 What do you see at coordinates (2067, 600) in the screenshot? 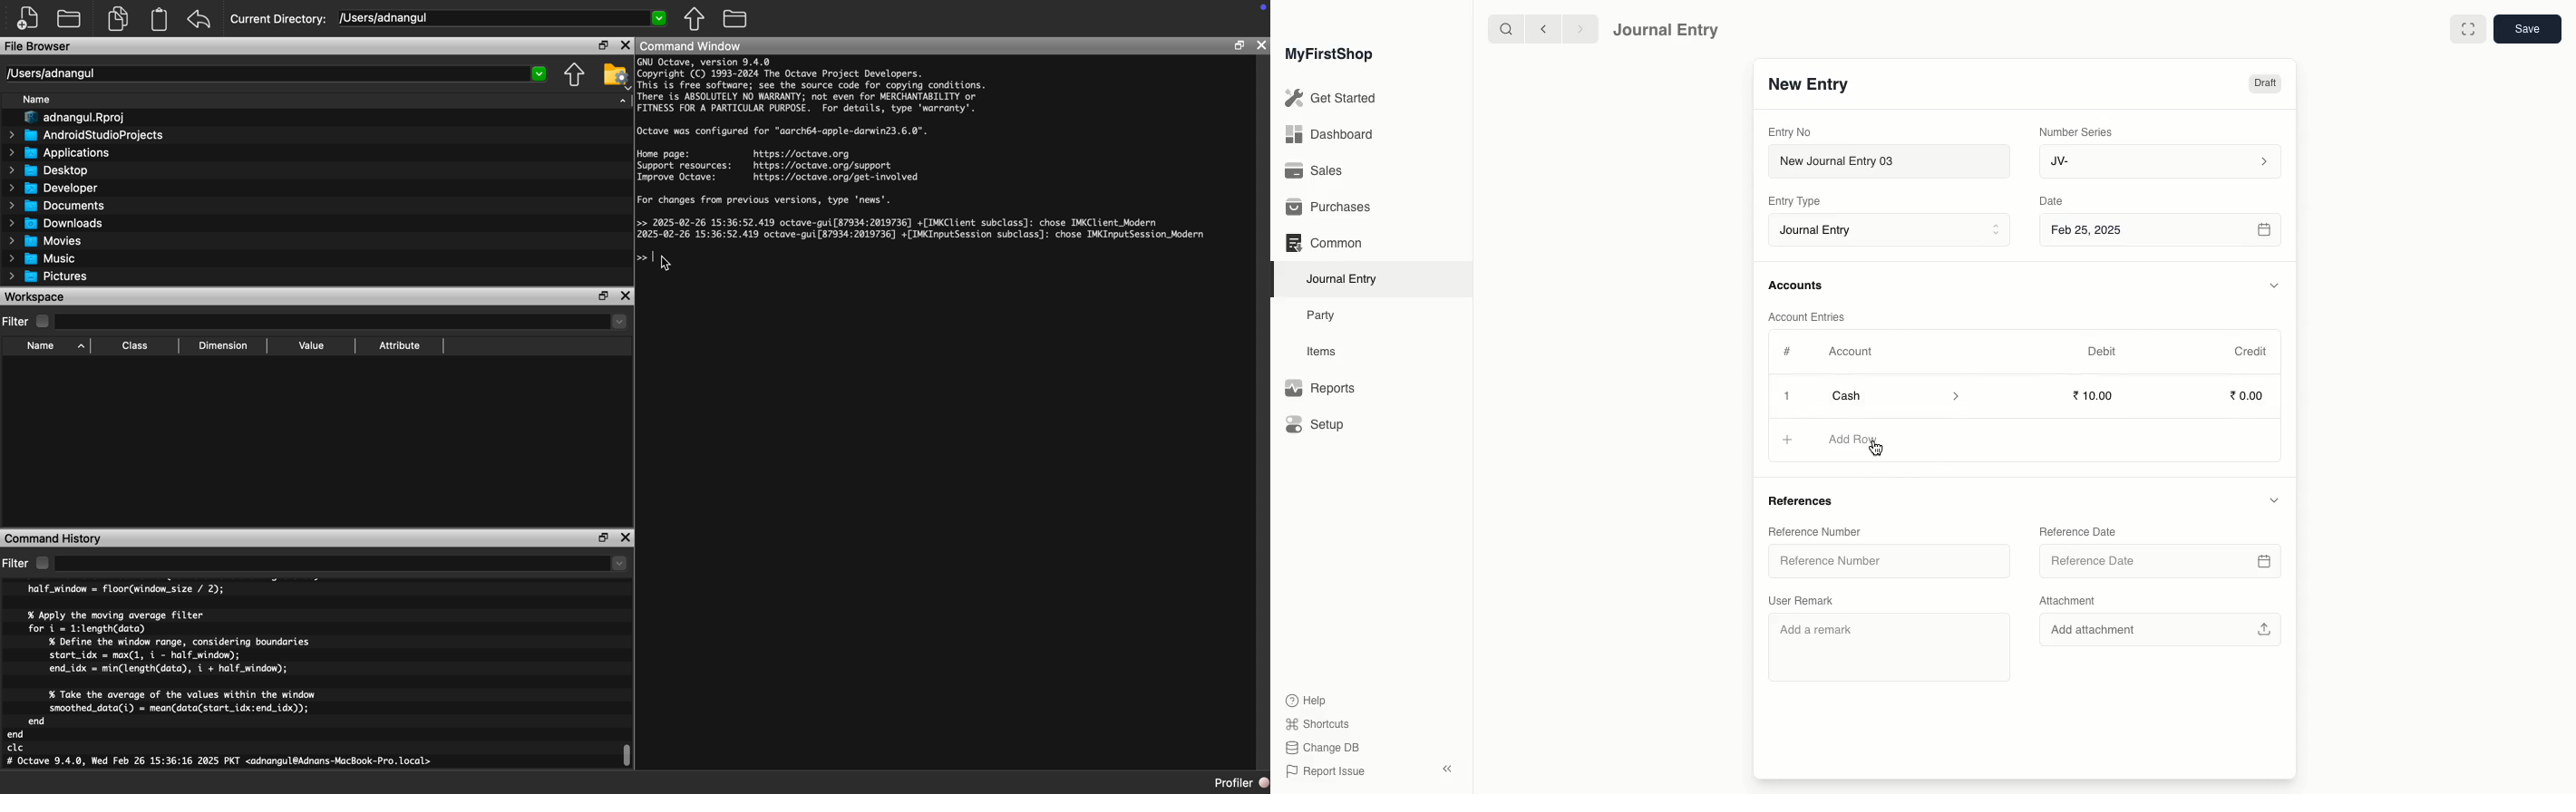
I see `Attachment` at bounding box center [2067, 600].